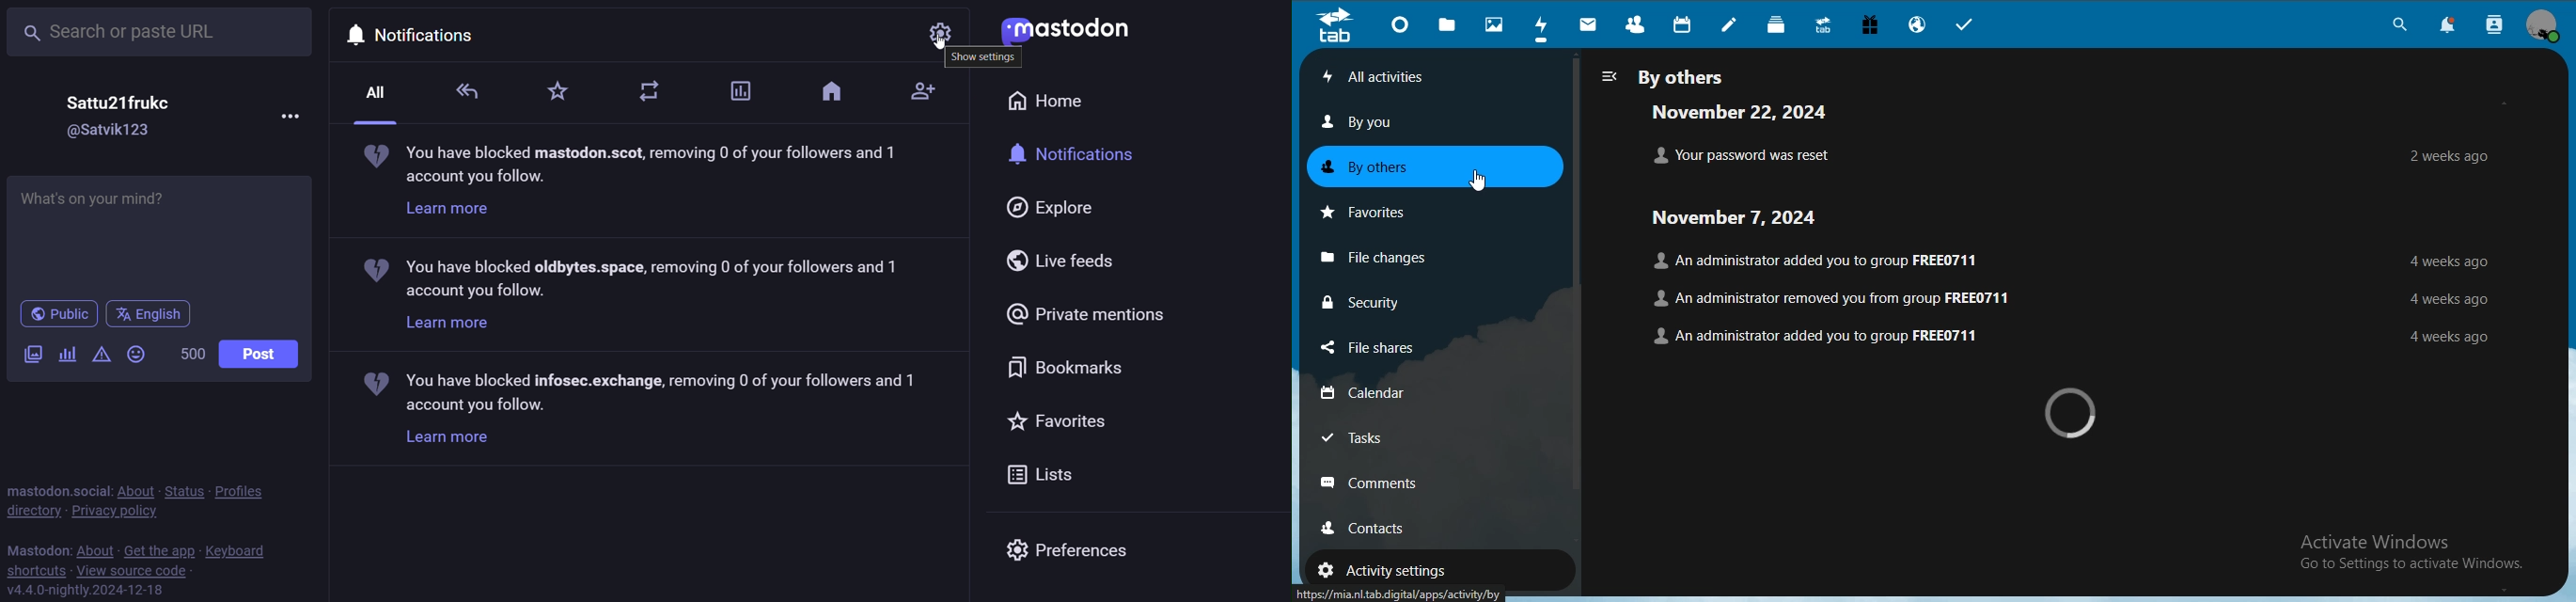 This screenshot has width=2576, height=616. What do you see at coordinates (1541, 26) in the screenshot?
I see `activity ` at bounding box center [1541, 26].